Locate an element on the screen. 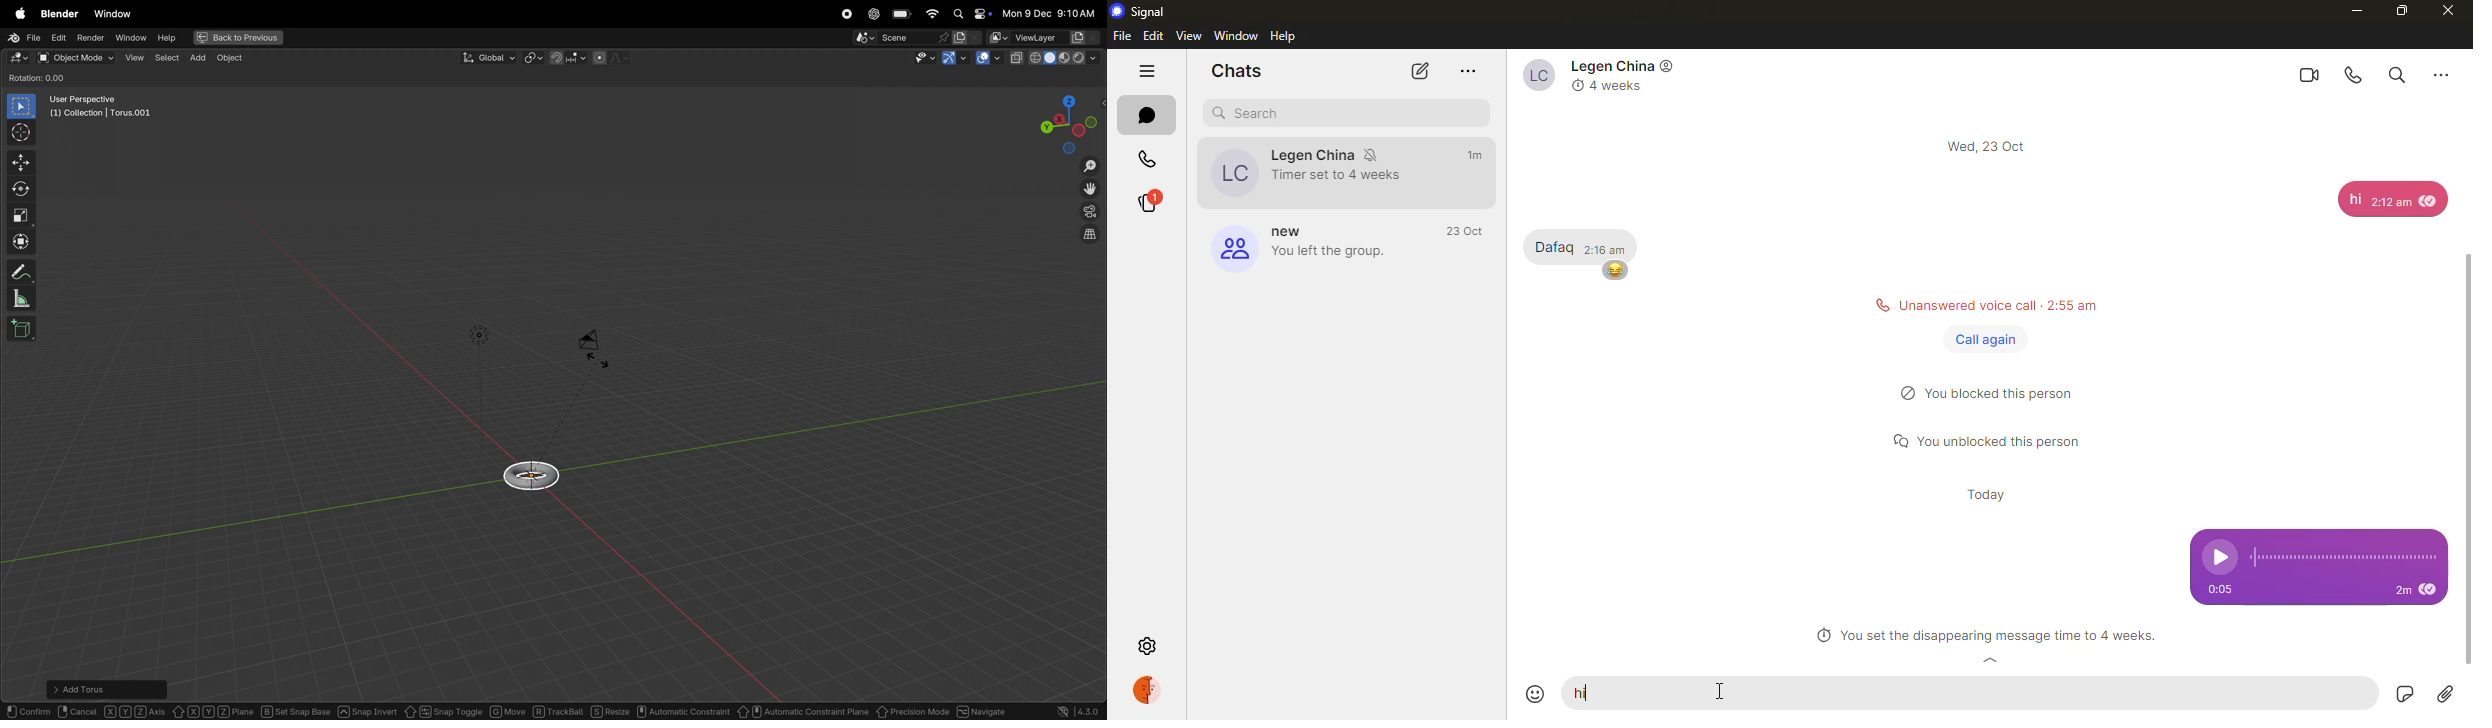 The image size is (2492, 728). editor type is located at coordinates (15, 59).